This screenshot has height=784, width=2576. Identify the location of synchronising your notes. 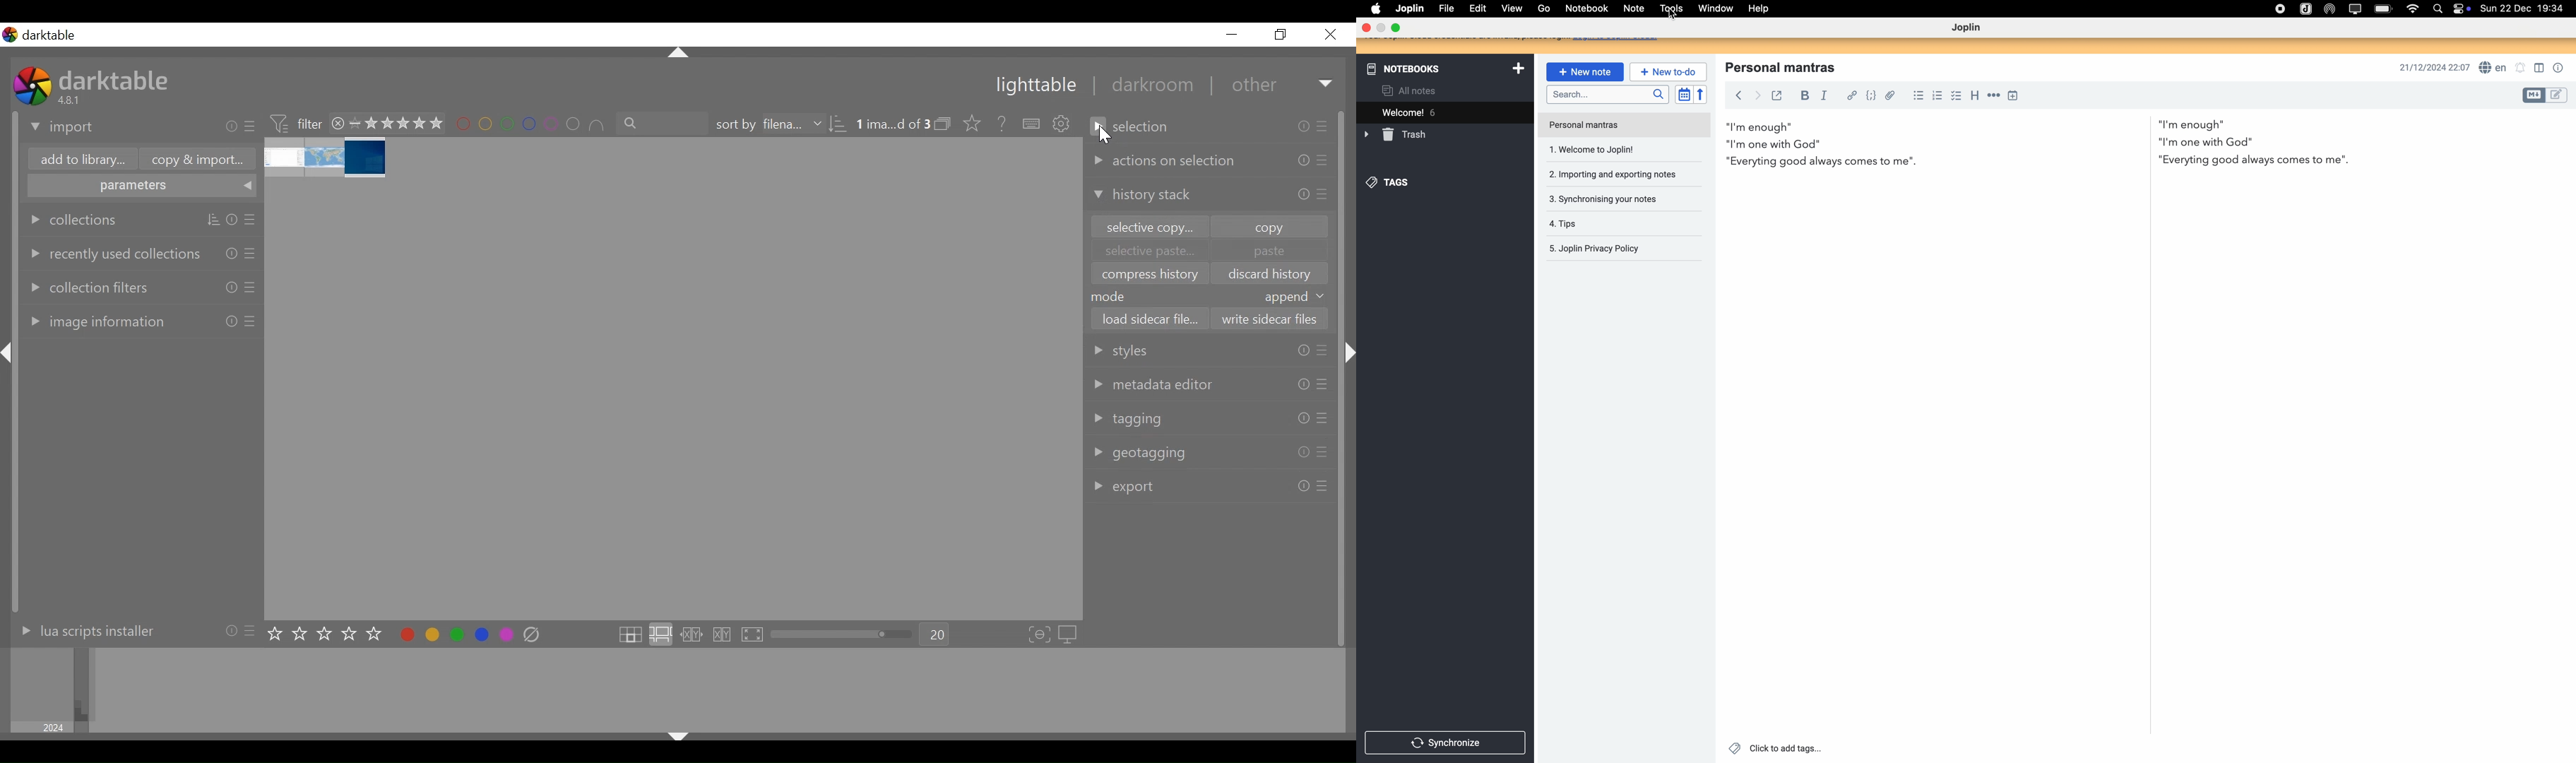
(1600, 198).